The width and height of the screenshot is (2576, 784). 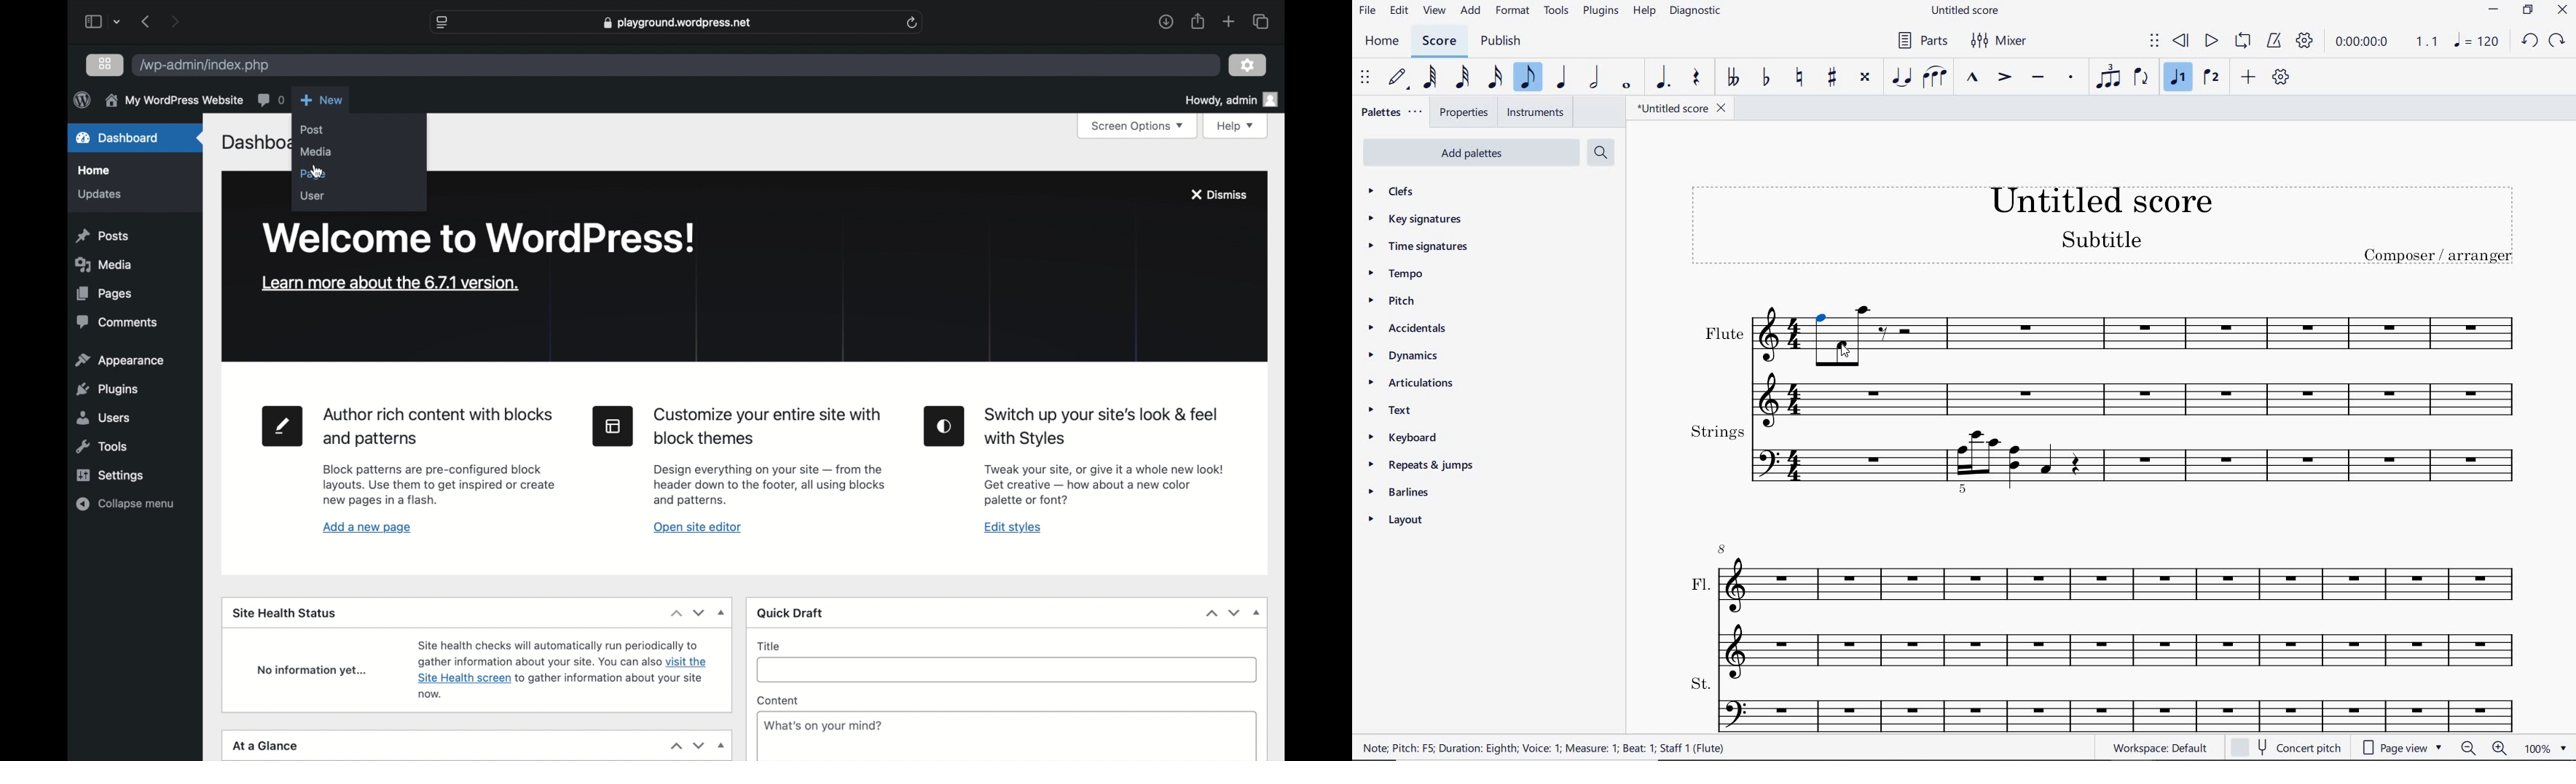 I want to click on add a new page, so click(x=368, y=528).